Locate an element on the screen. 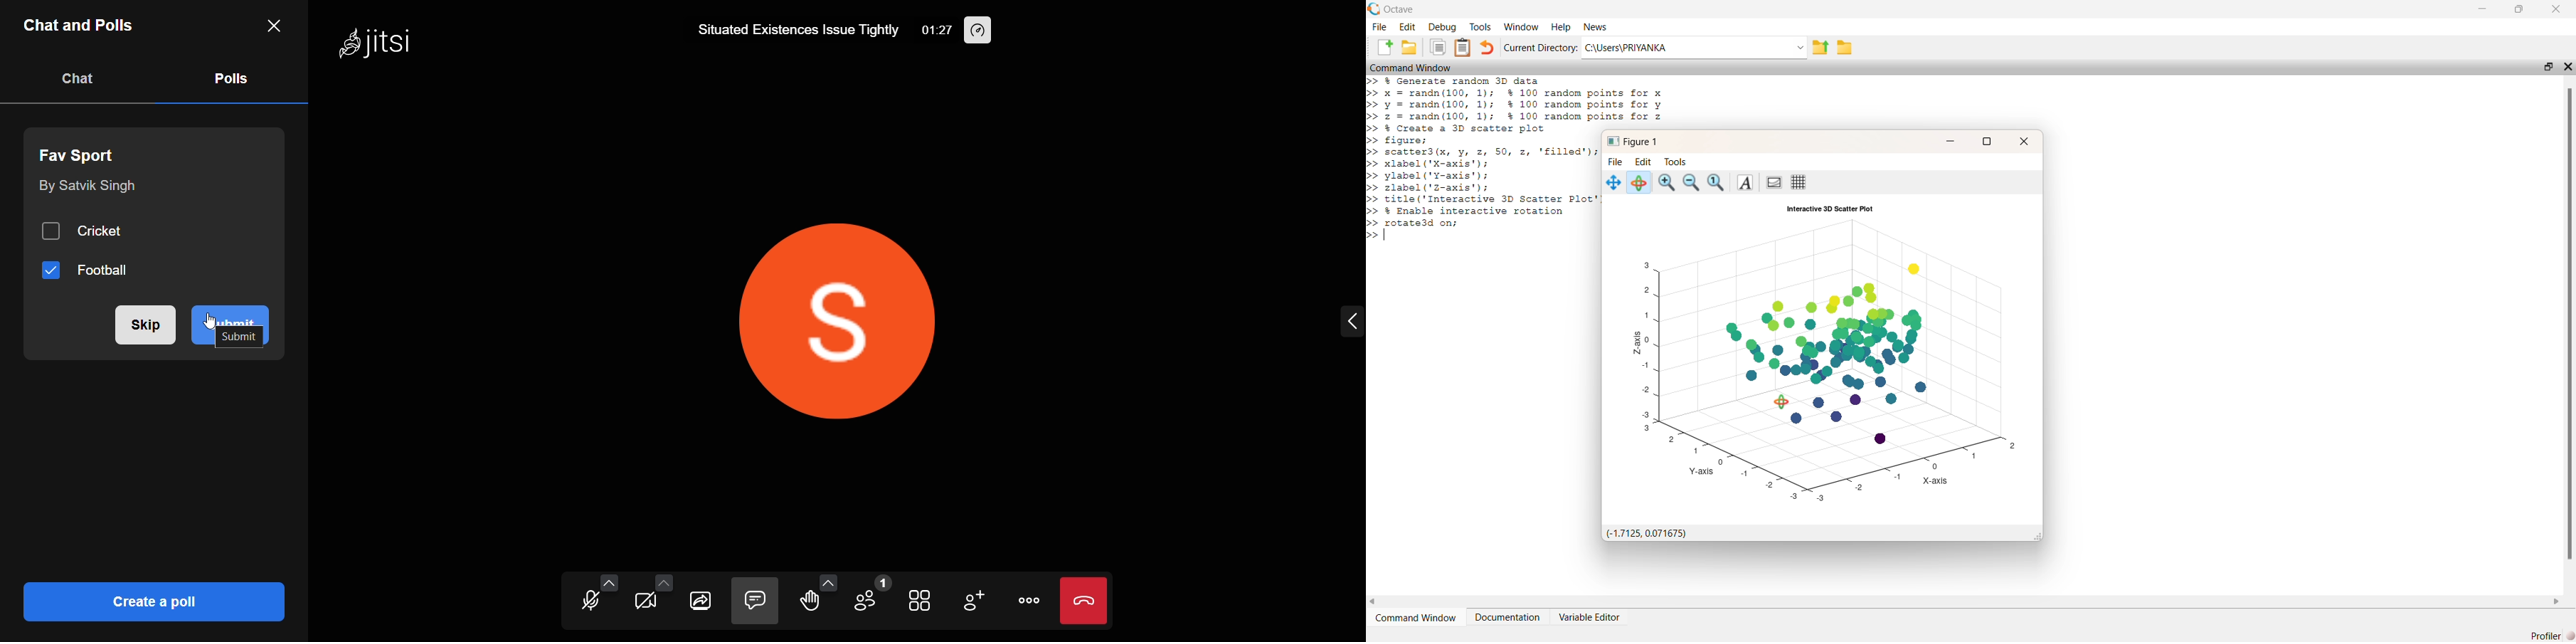 Image resolution: width=2576 pixels, height=644 pixels. Command Window is located at coordinates (1410, 67).